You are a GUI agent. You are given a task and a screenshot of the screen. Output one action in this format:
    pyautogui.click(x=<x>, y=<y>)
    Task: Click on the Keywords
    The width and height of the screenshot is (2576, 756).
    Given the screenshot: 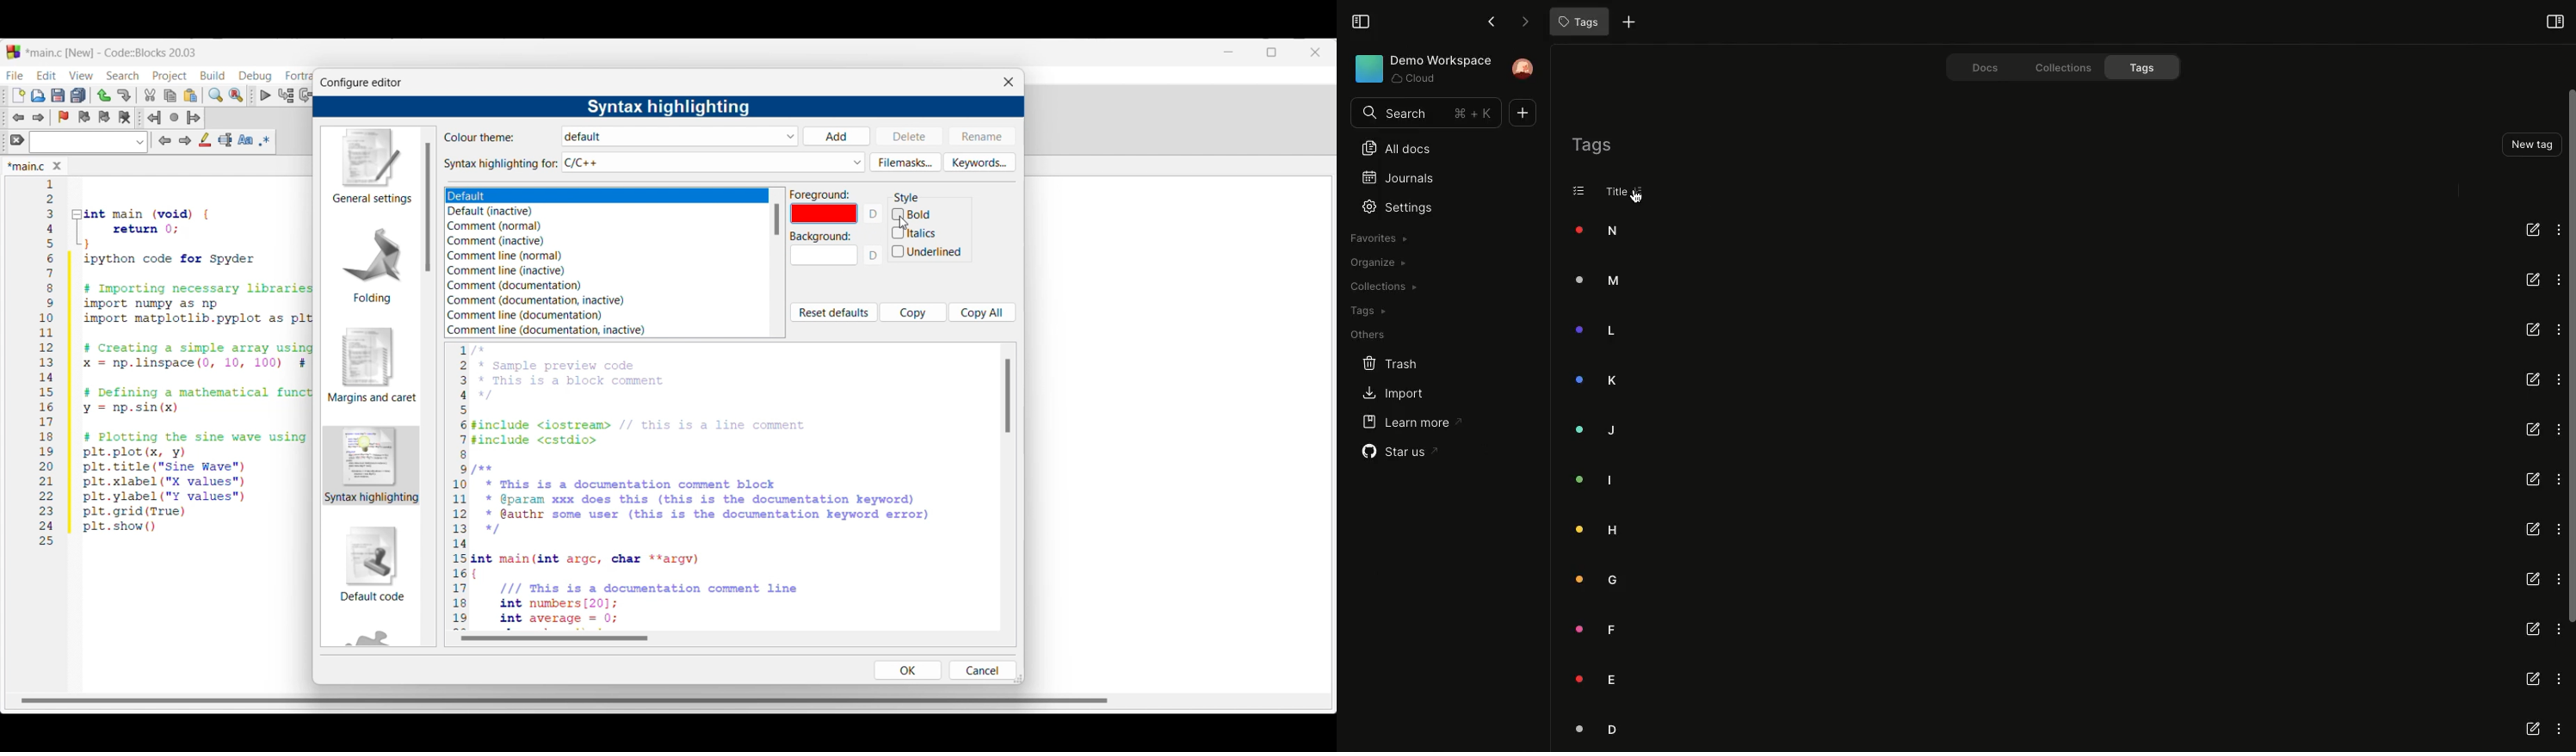 What is the action you would take?
    pyautogui.click(x=980, y=162)
    